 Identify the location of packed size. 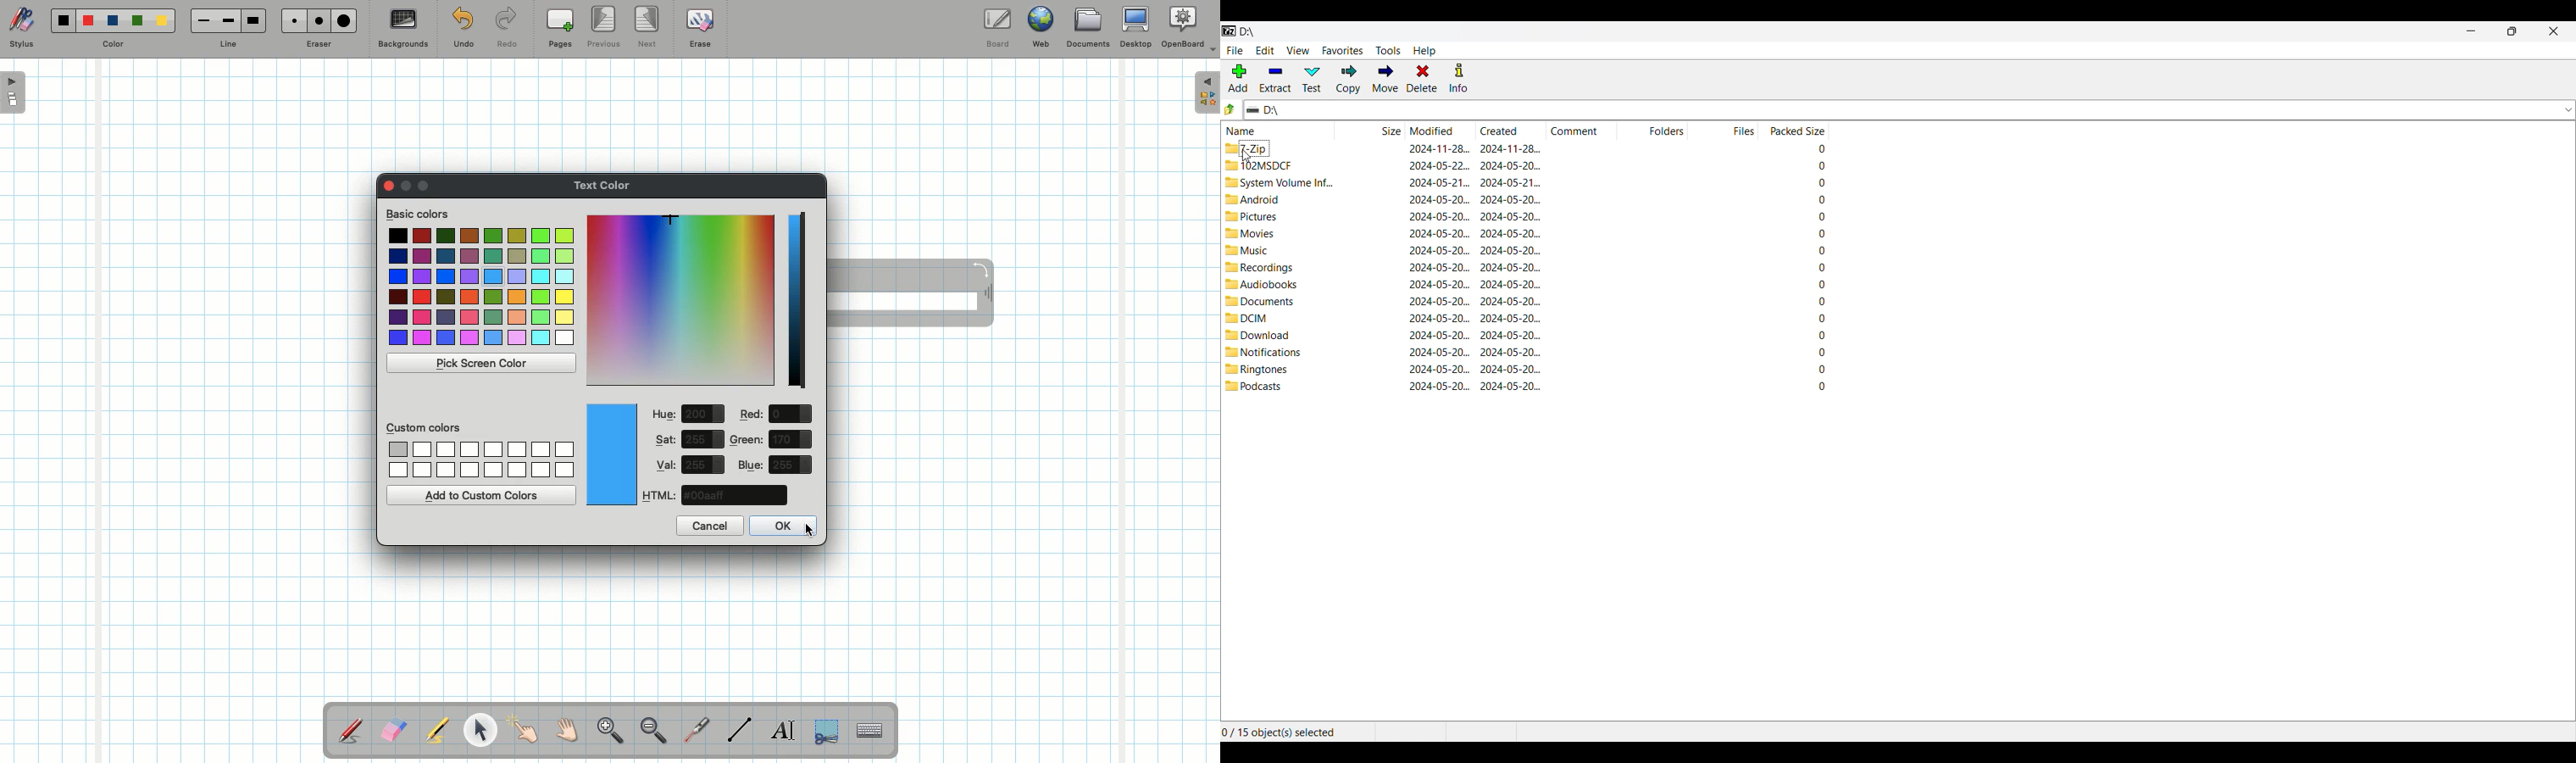
(1818, 335).